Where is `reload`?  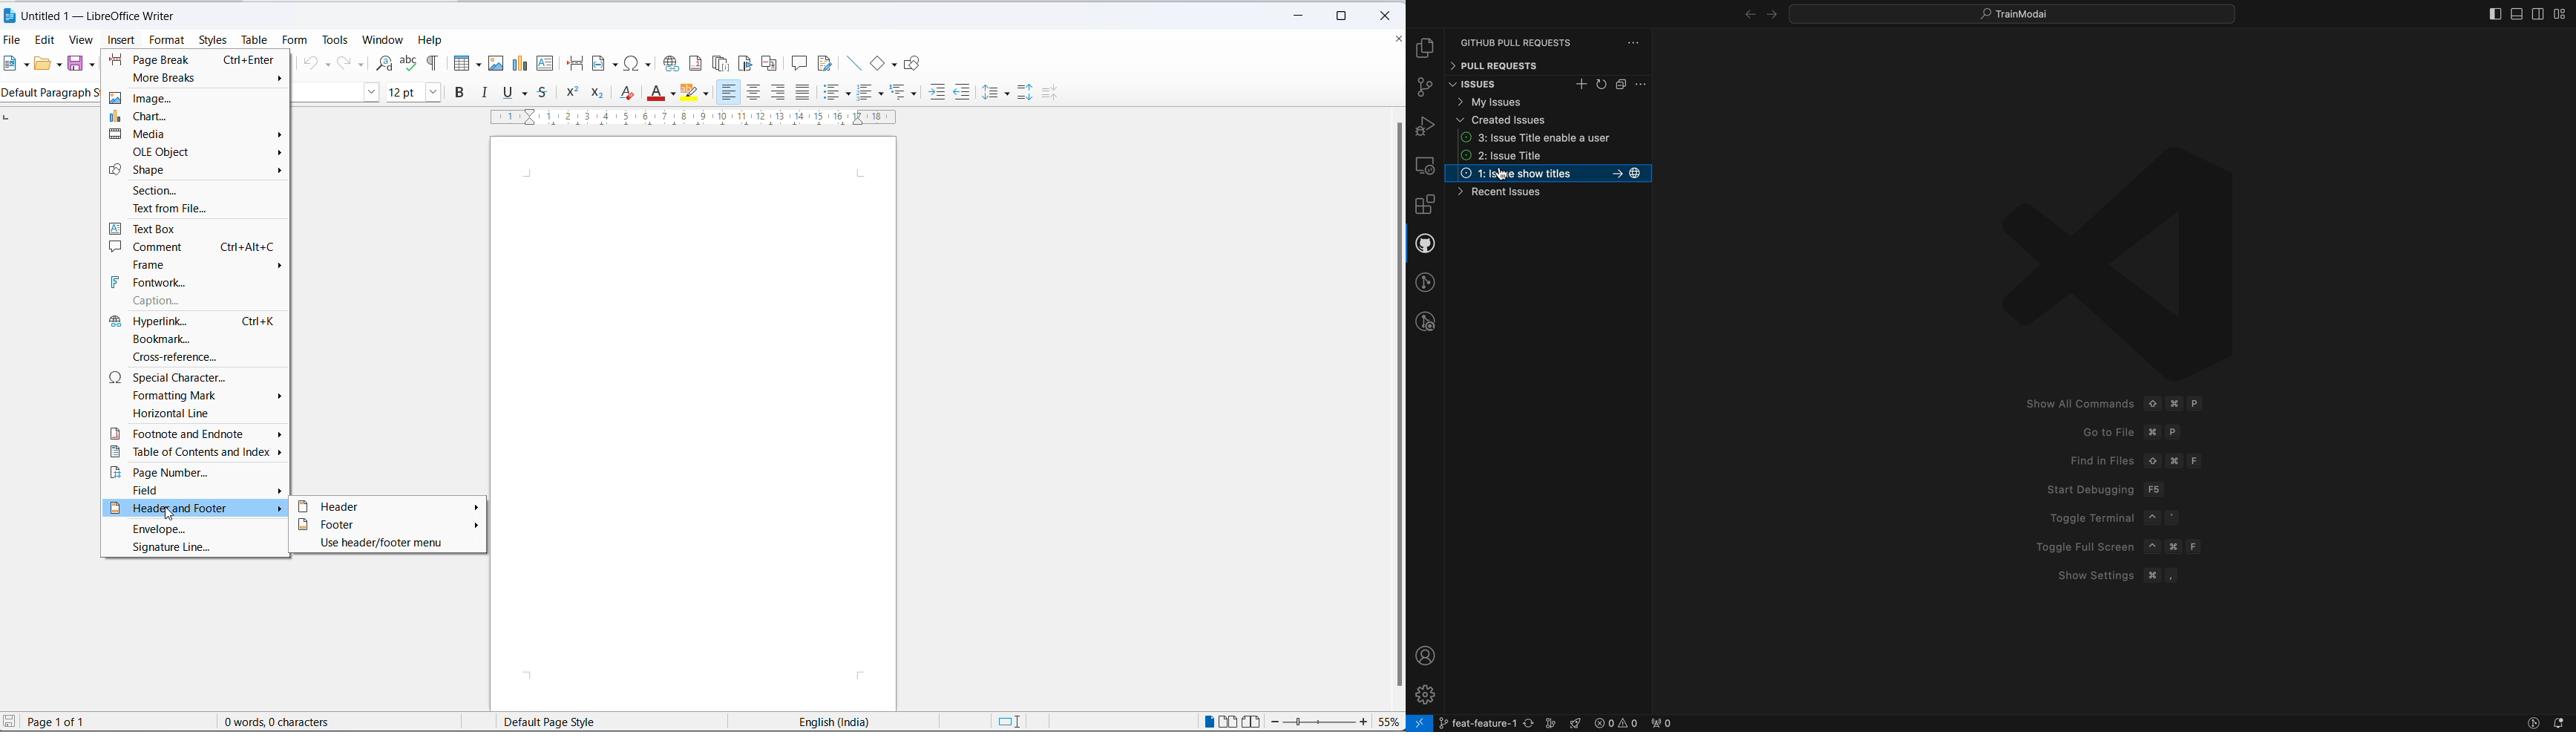
reload is located at coordinates (1602, 85).